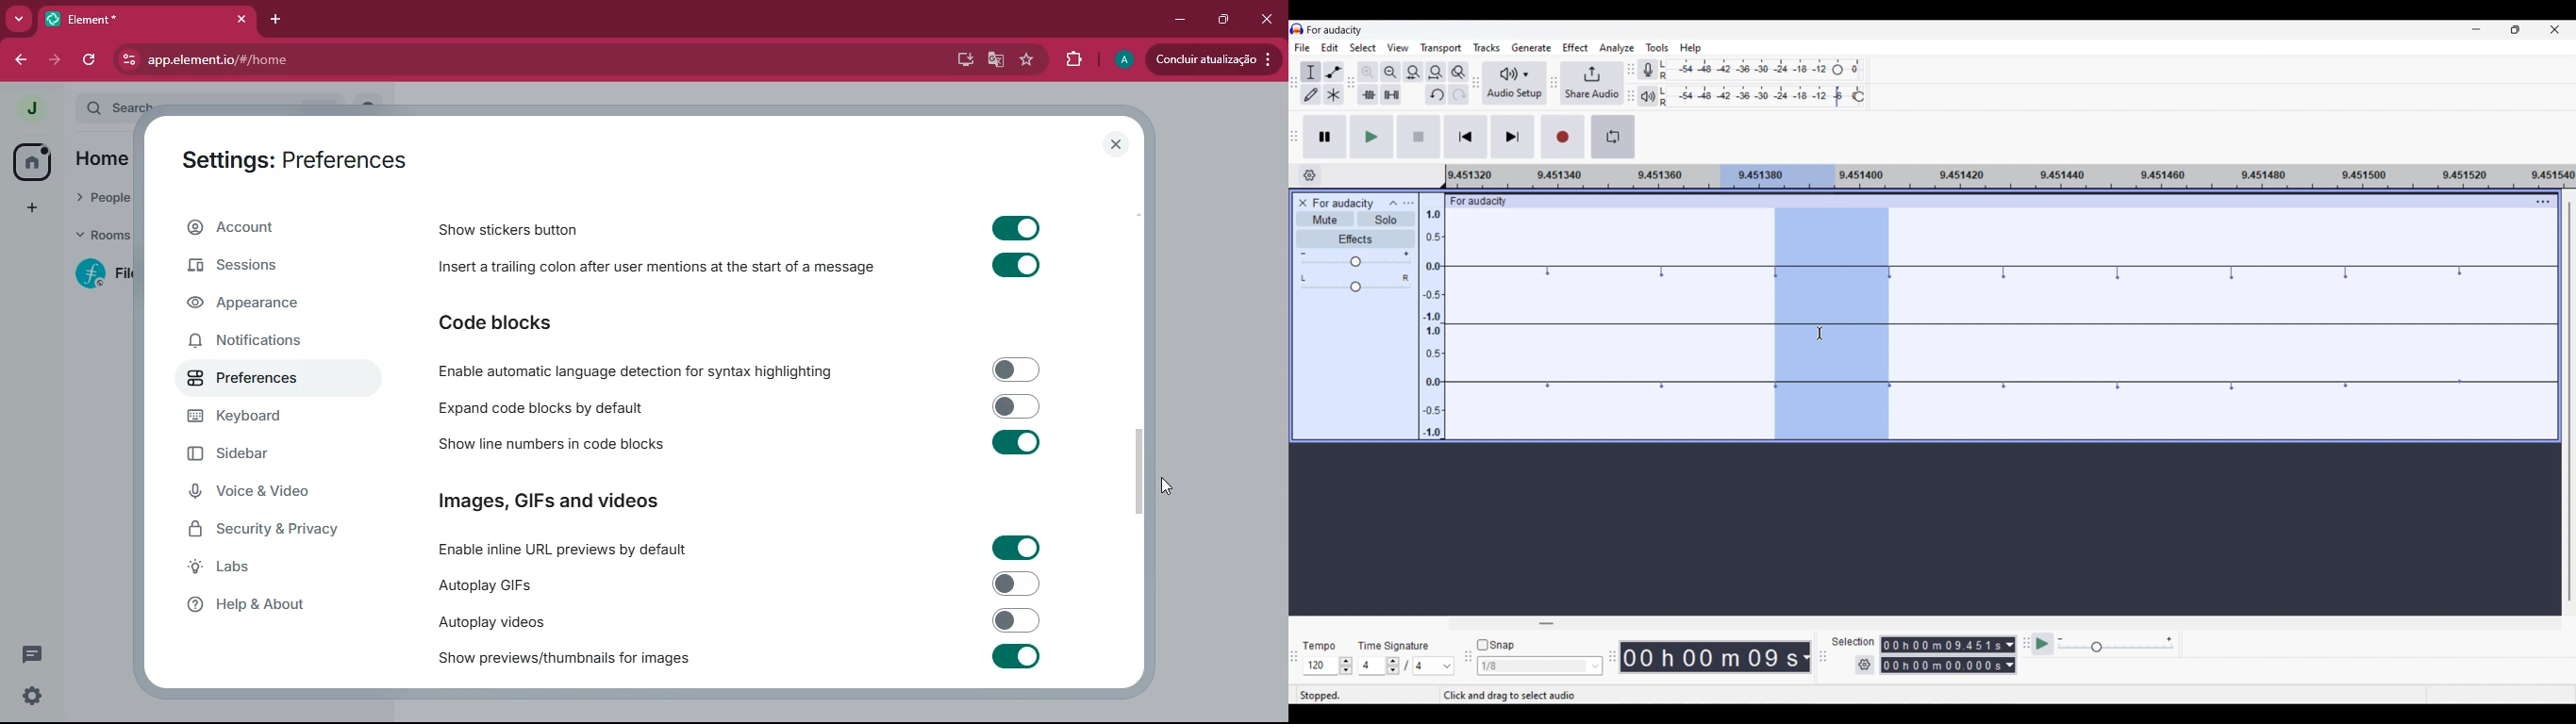 Image resolution: width=2576 pixels, height=728 pixels. What do you see at coordinates (272, 571) in the screenshot?
I see `labs` at bounding box center [272, 571].